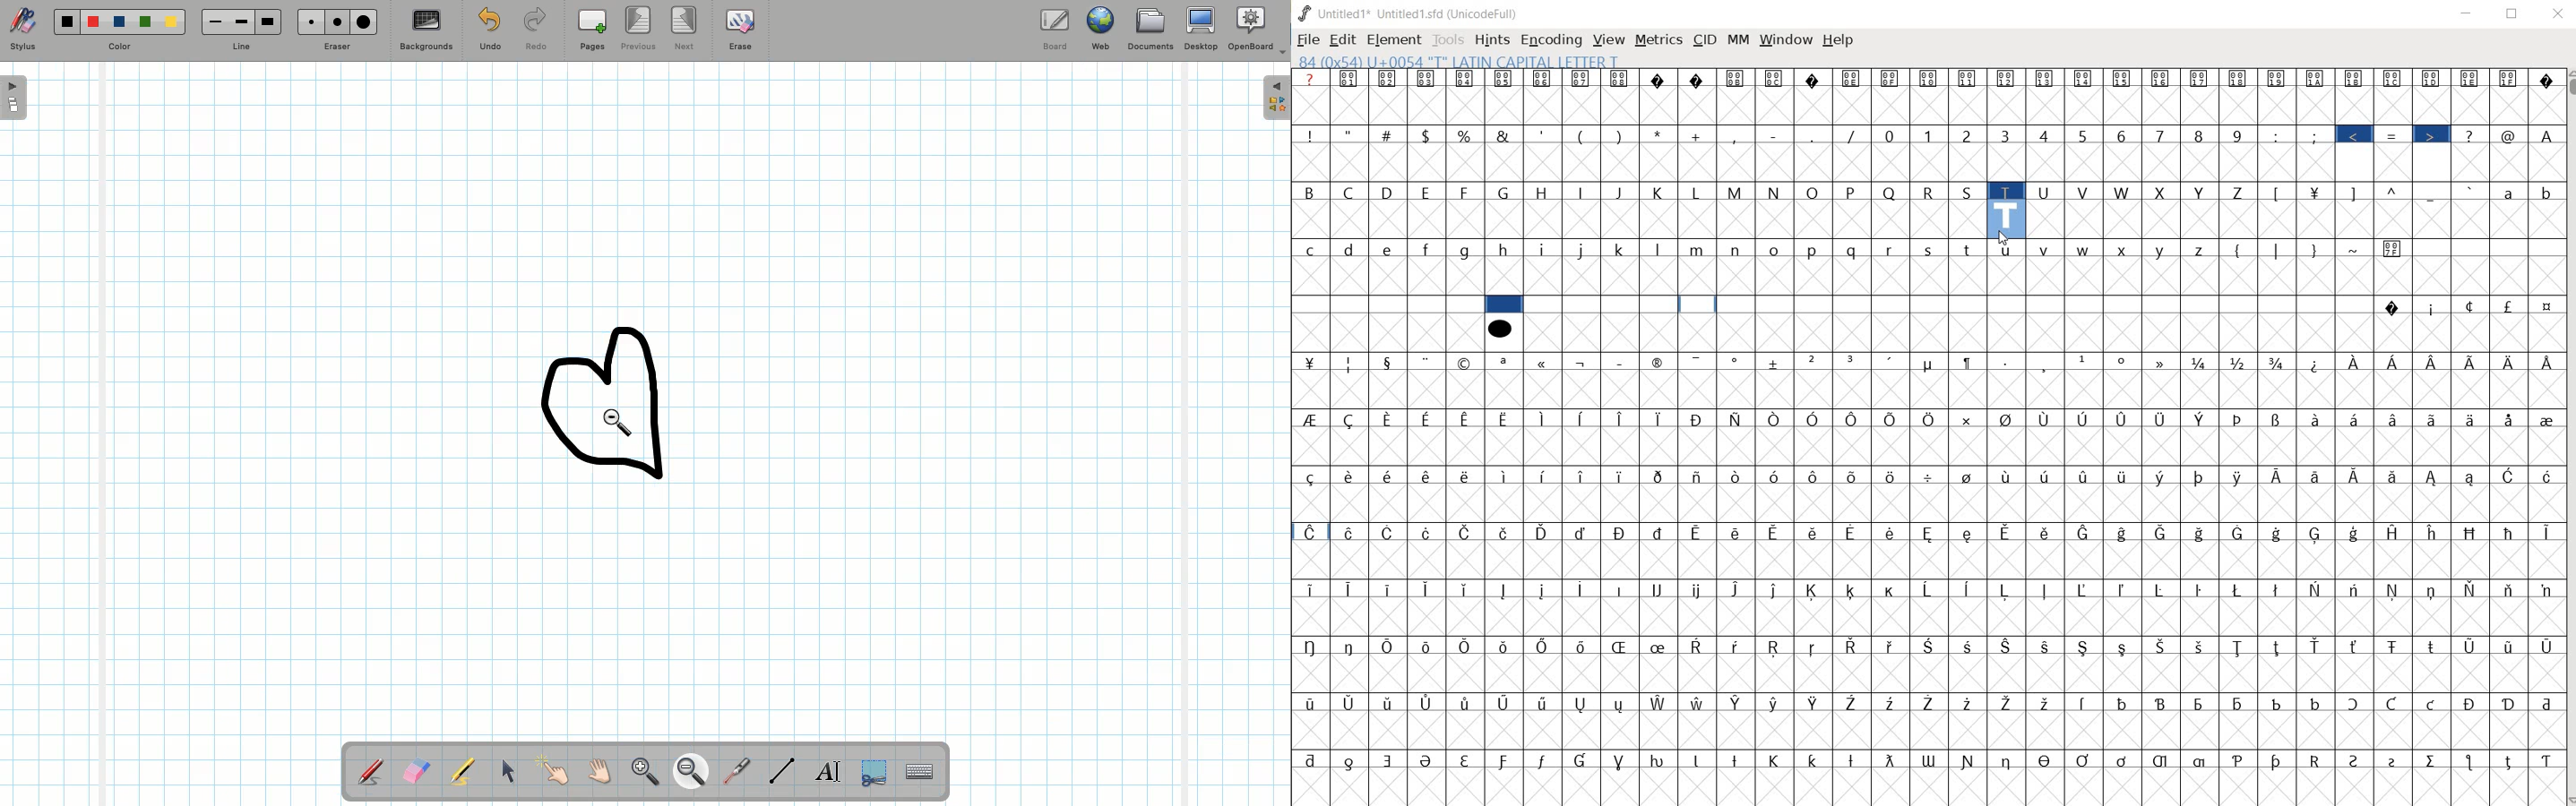  I want to click on Symbol, so click(1929, 78).